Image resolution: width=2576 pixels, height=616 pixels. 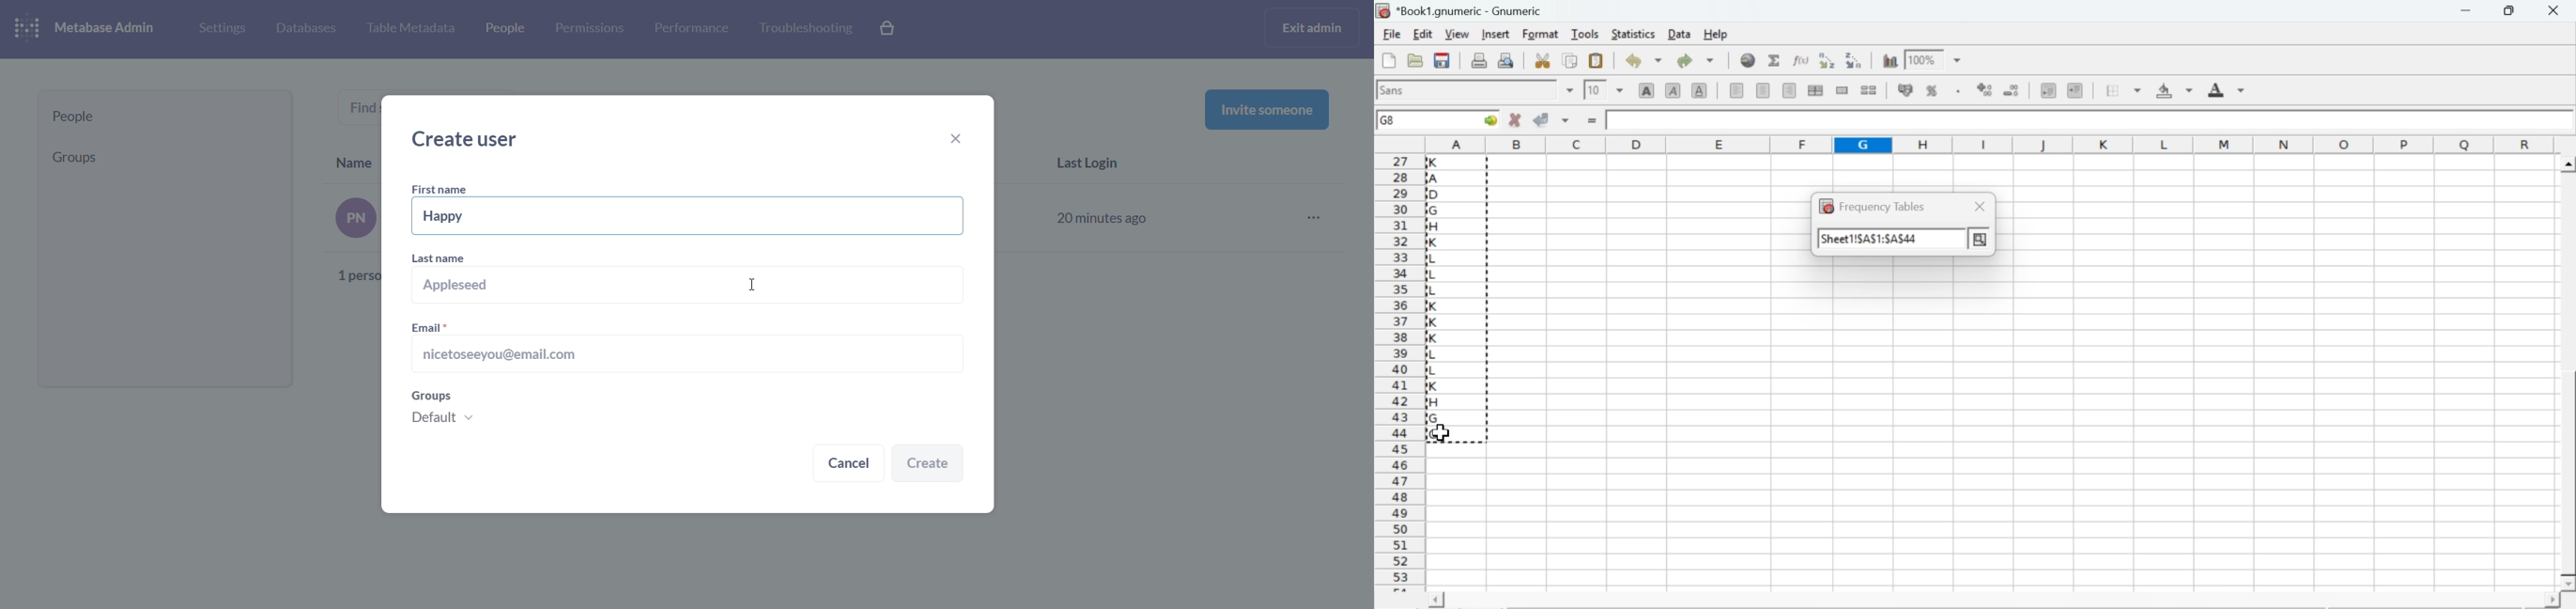 I want to click on borders, so click(x=2124, y=90).